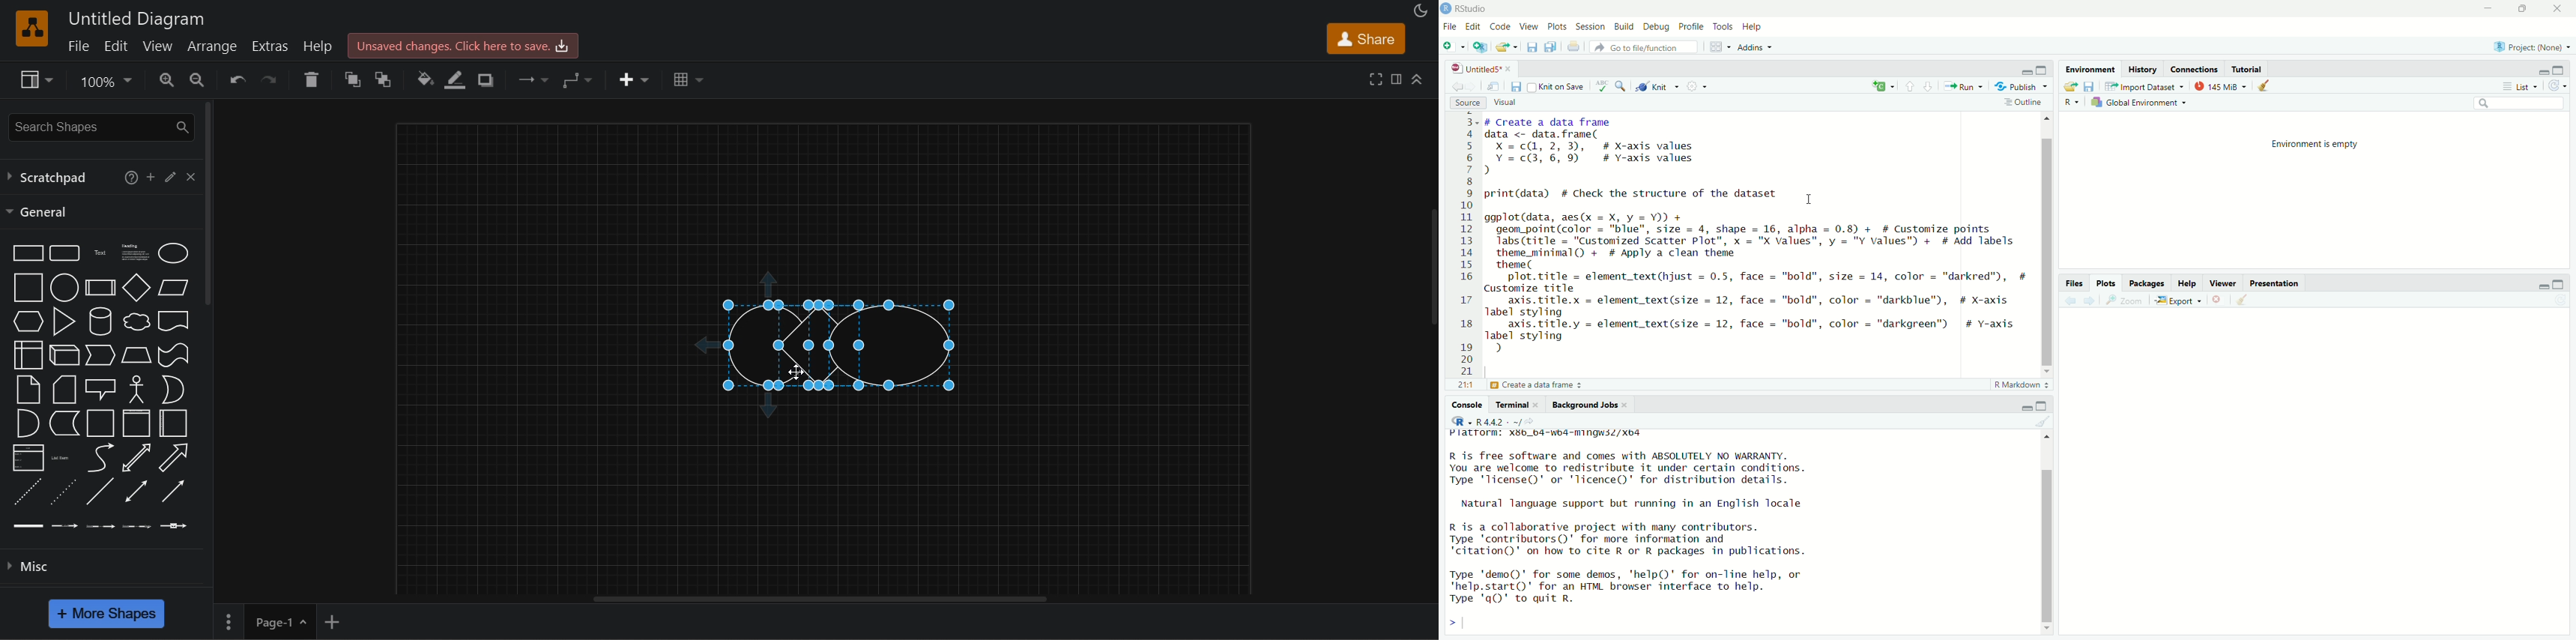 The width and height of the screenshot is (2576, 644). What do you see at coordinates (2046, 244) in the screenshot?
I see `Scrollbar ` at bounding box center [2046, 244].